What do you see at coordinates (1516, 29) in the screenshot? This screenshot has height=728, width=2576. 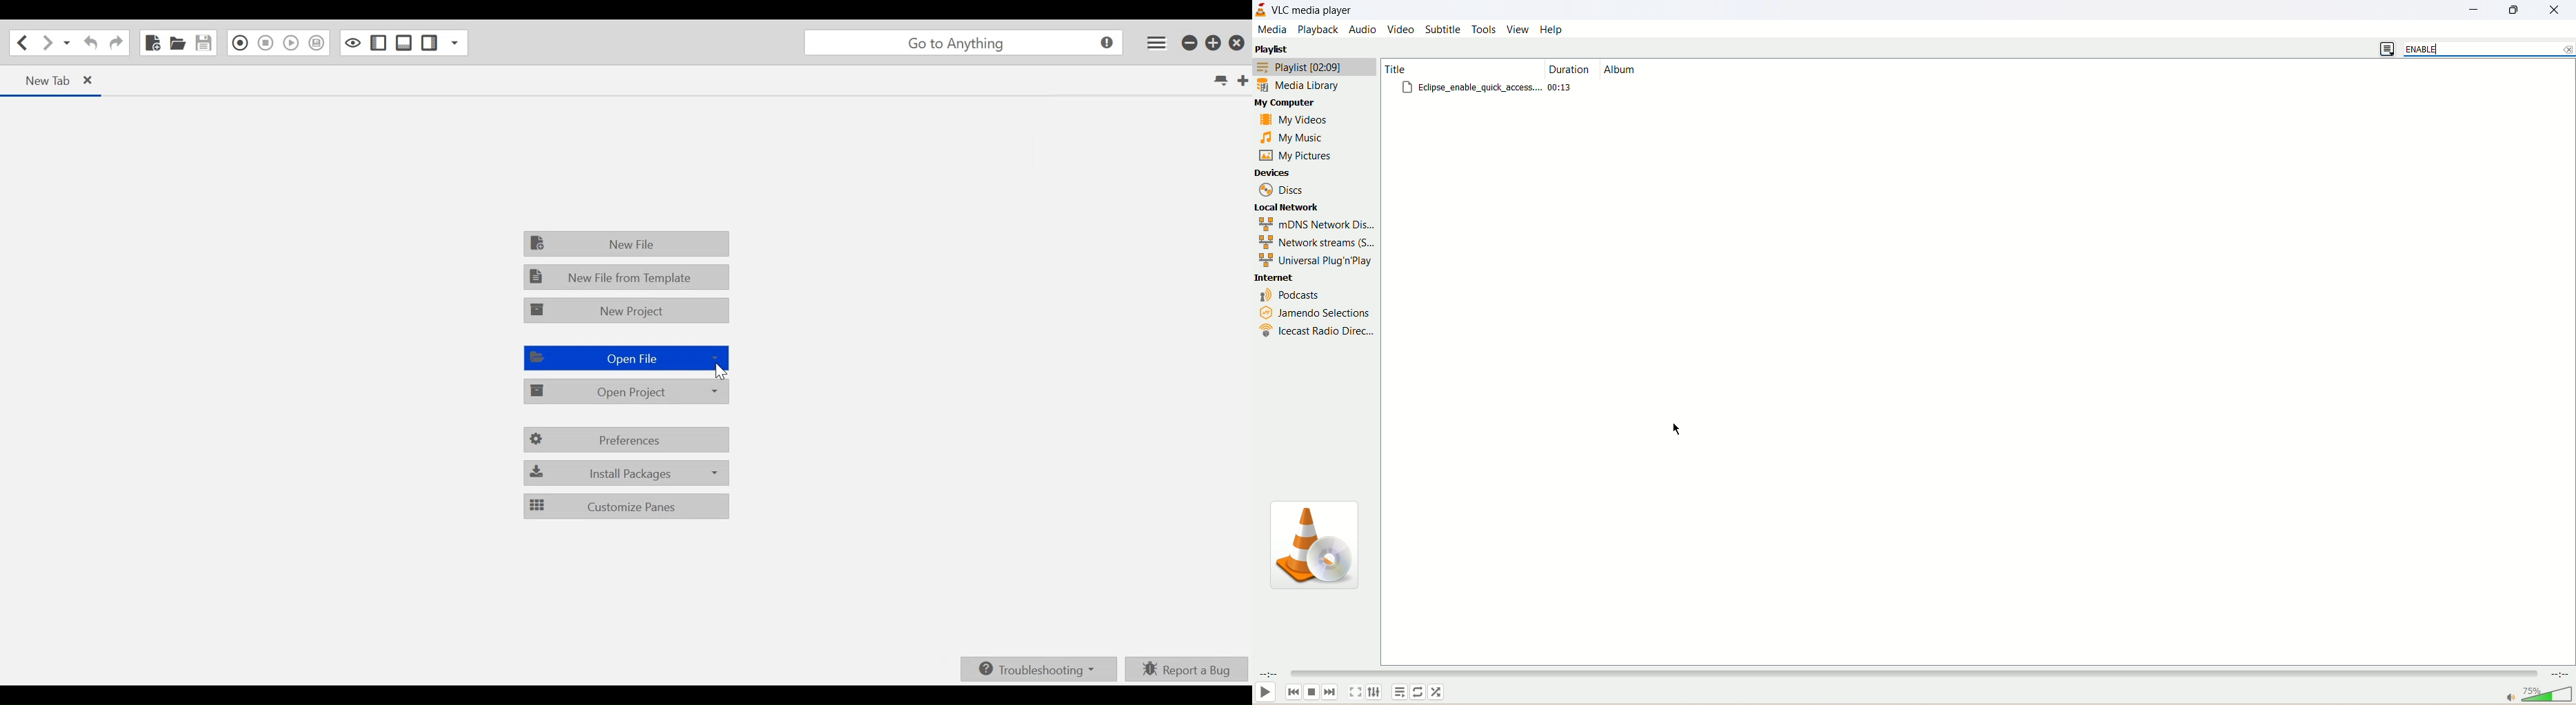 I see `view` at bounding box center [1516, 29].